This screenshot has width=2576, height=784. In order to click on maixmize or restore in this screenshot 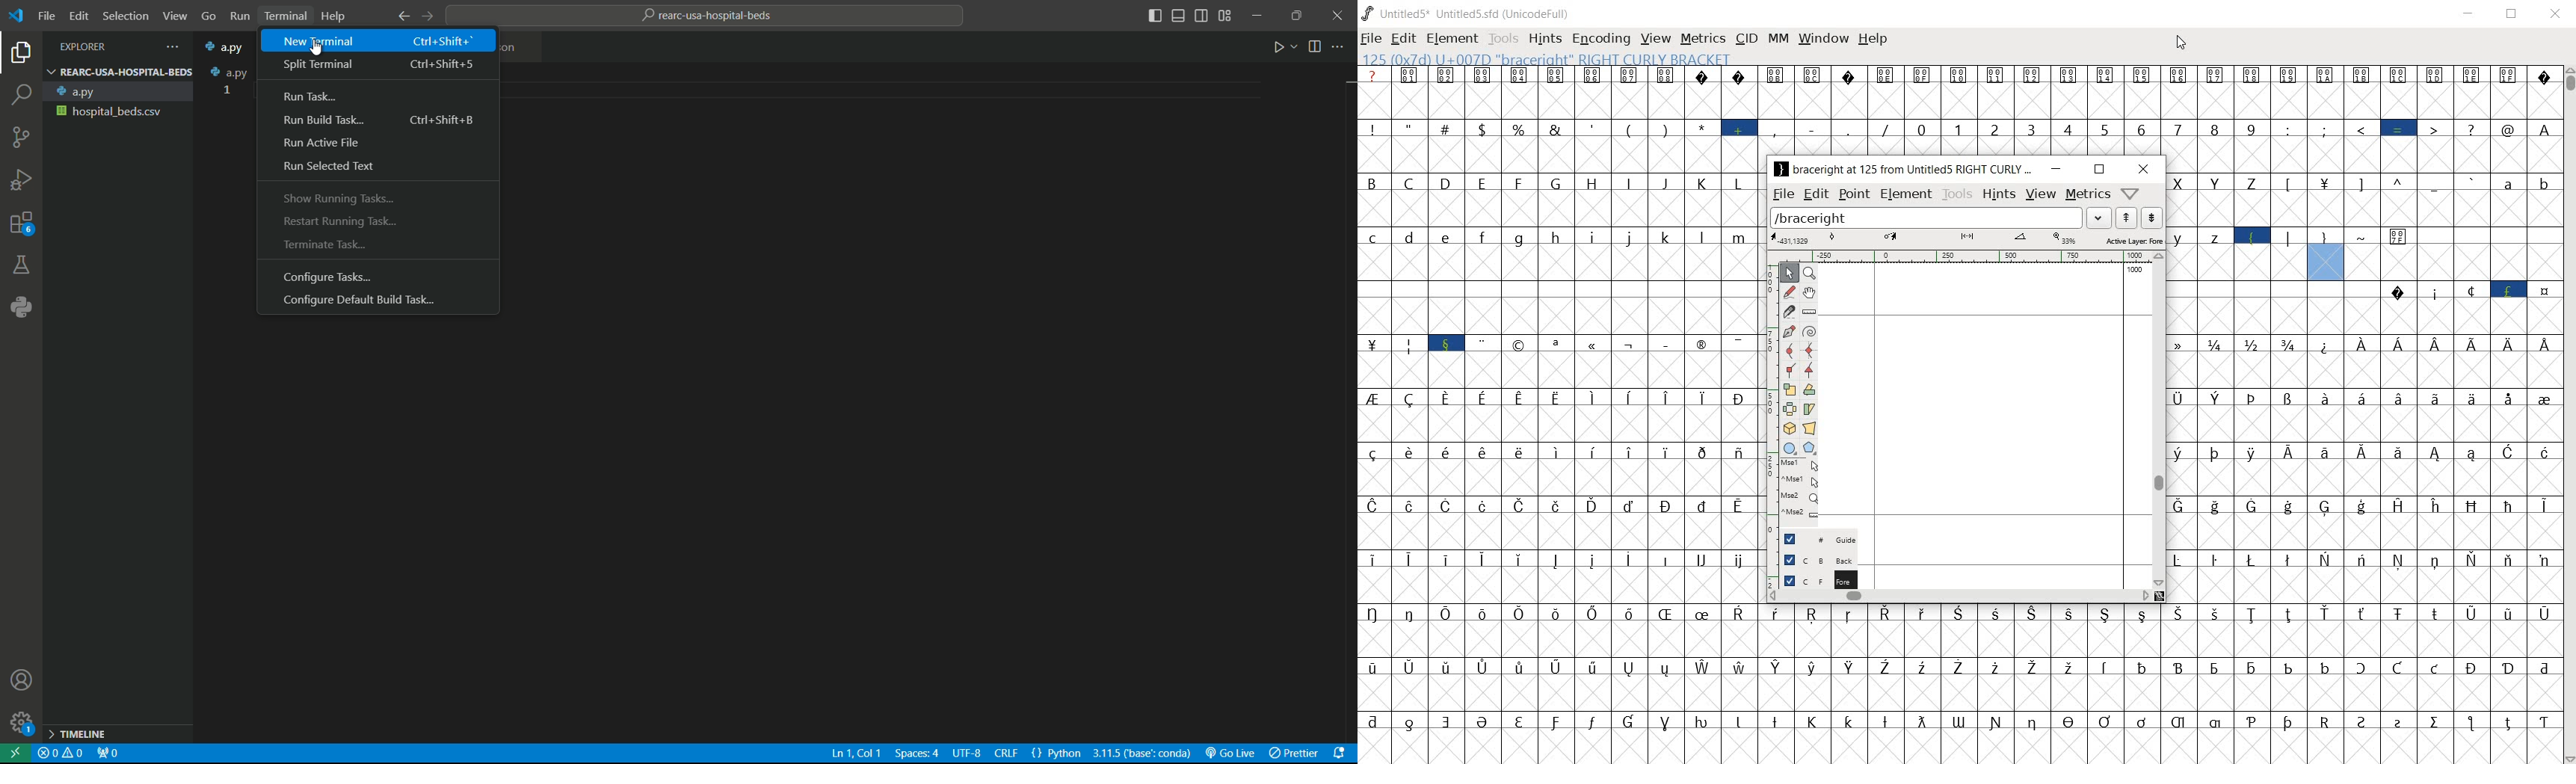, I will do `click(1297, 16)`.